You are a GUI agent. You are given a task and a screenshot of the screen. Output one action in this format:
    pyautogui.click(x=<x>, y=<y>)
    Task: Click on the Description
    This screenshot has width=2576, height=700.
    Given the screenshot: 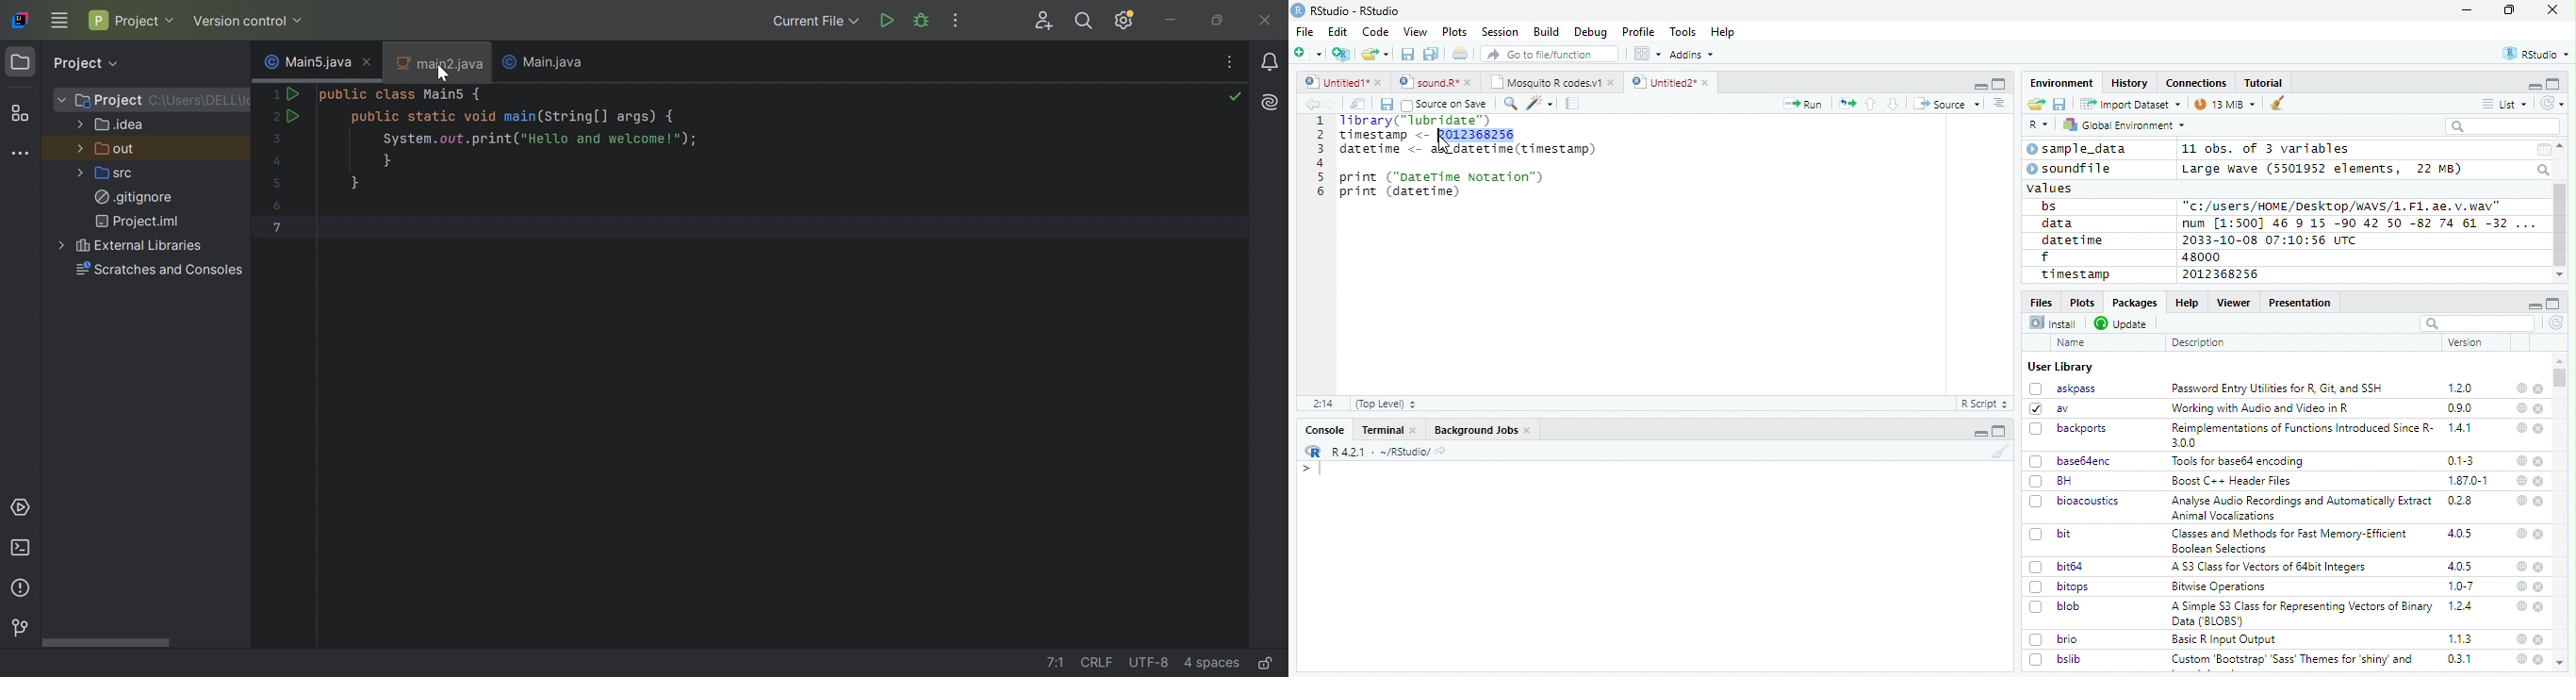 What is the action you would take?
    pyautogui.click(x=2199, y=342)
    